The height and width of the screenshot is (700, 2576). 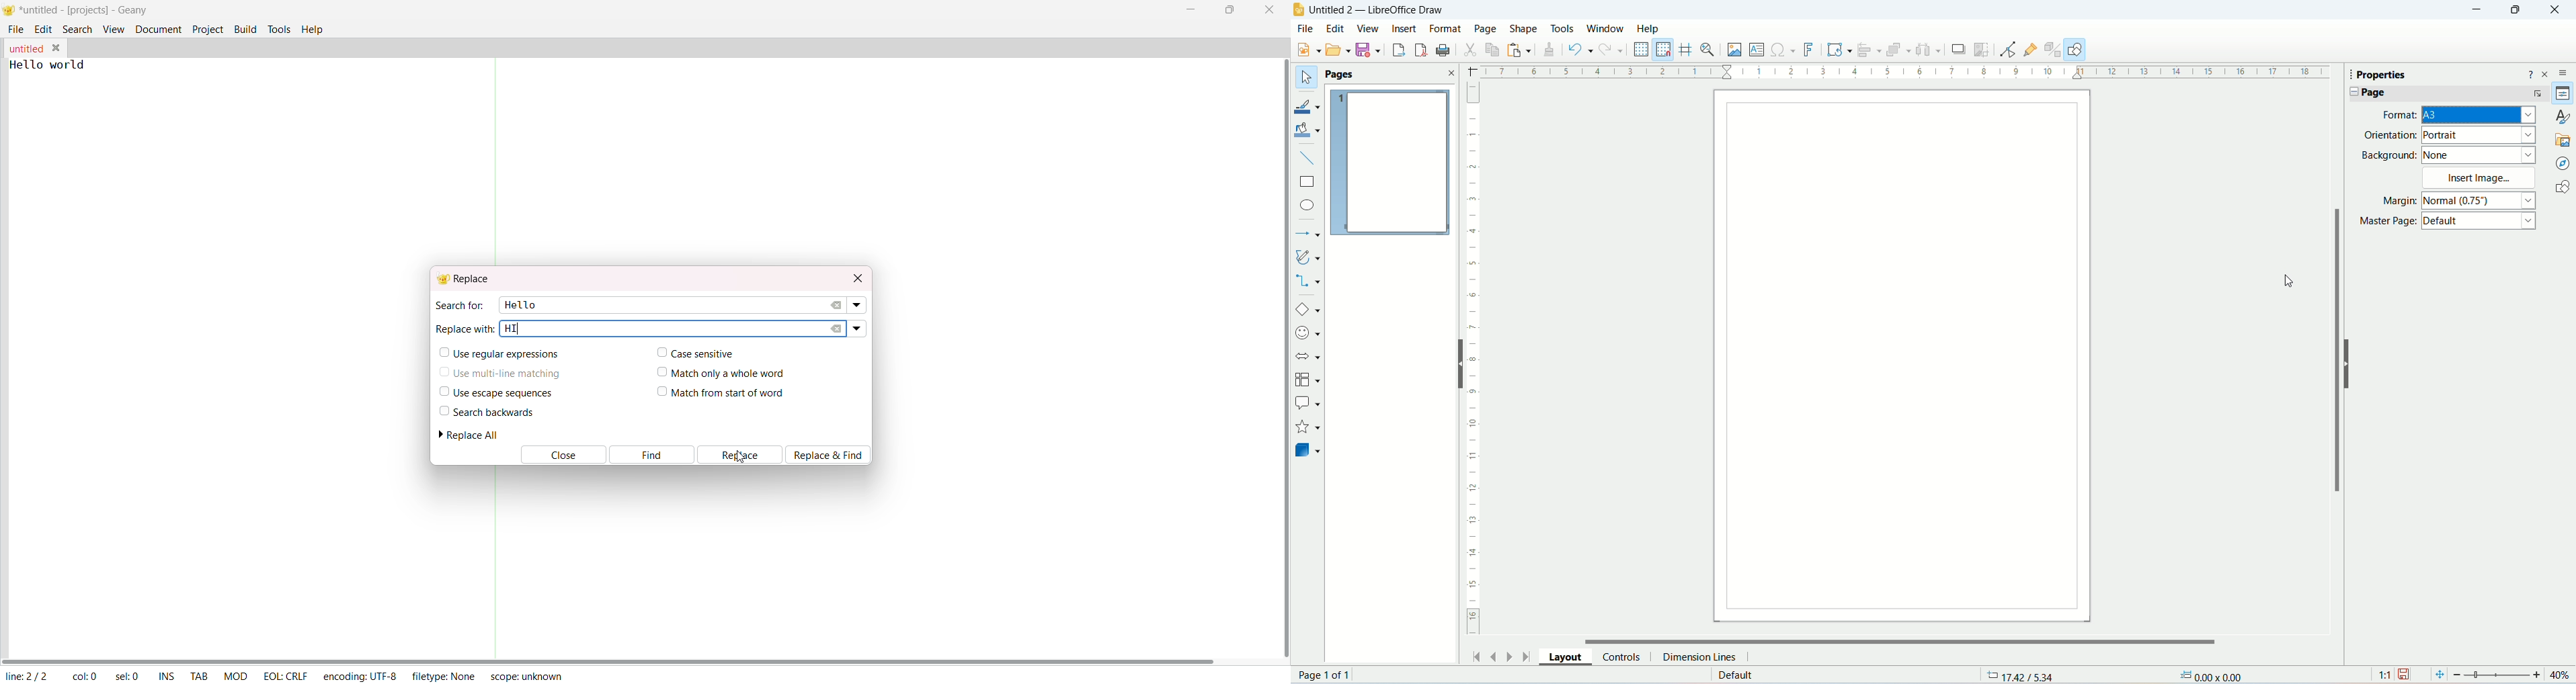 What do you see at coordinates (1304, 78) in the screenshot?
I see `select` at bounding box center [1304, 78].